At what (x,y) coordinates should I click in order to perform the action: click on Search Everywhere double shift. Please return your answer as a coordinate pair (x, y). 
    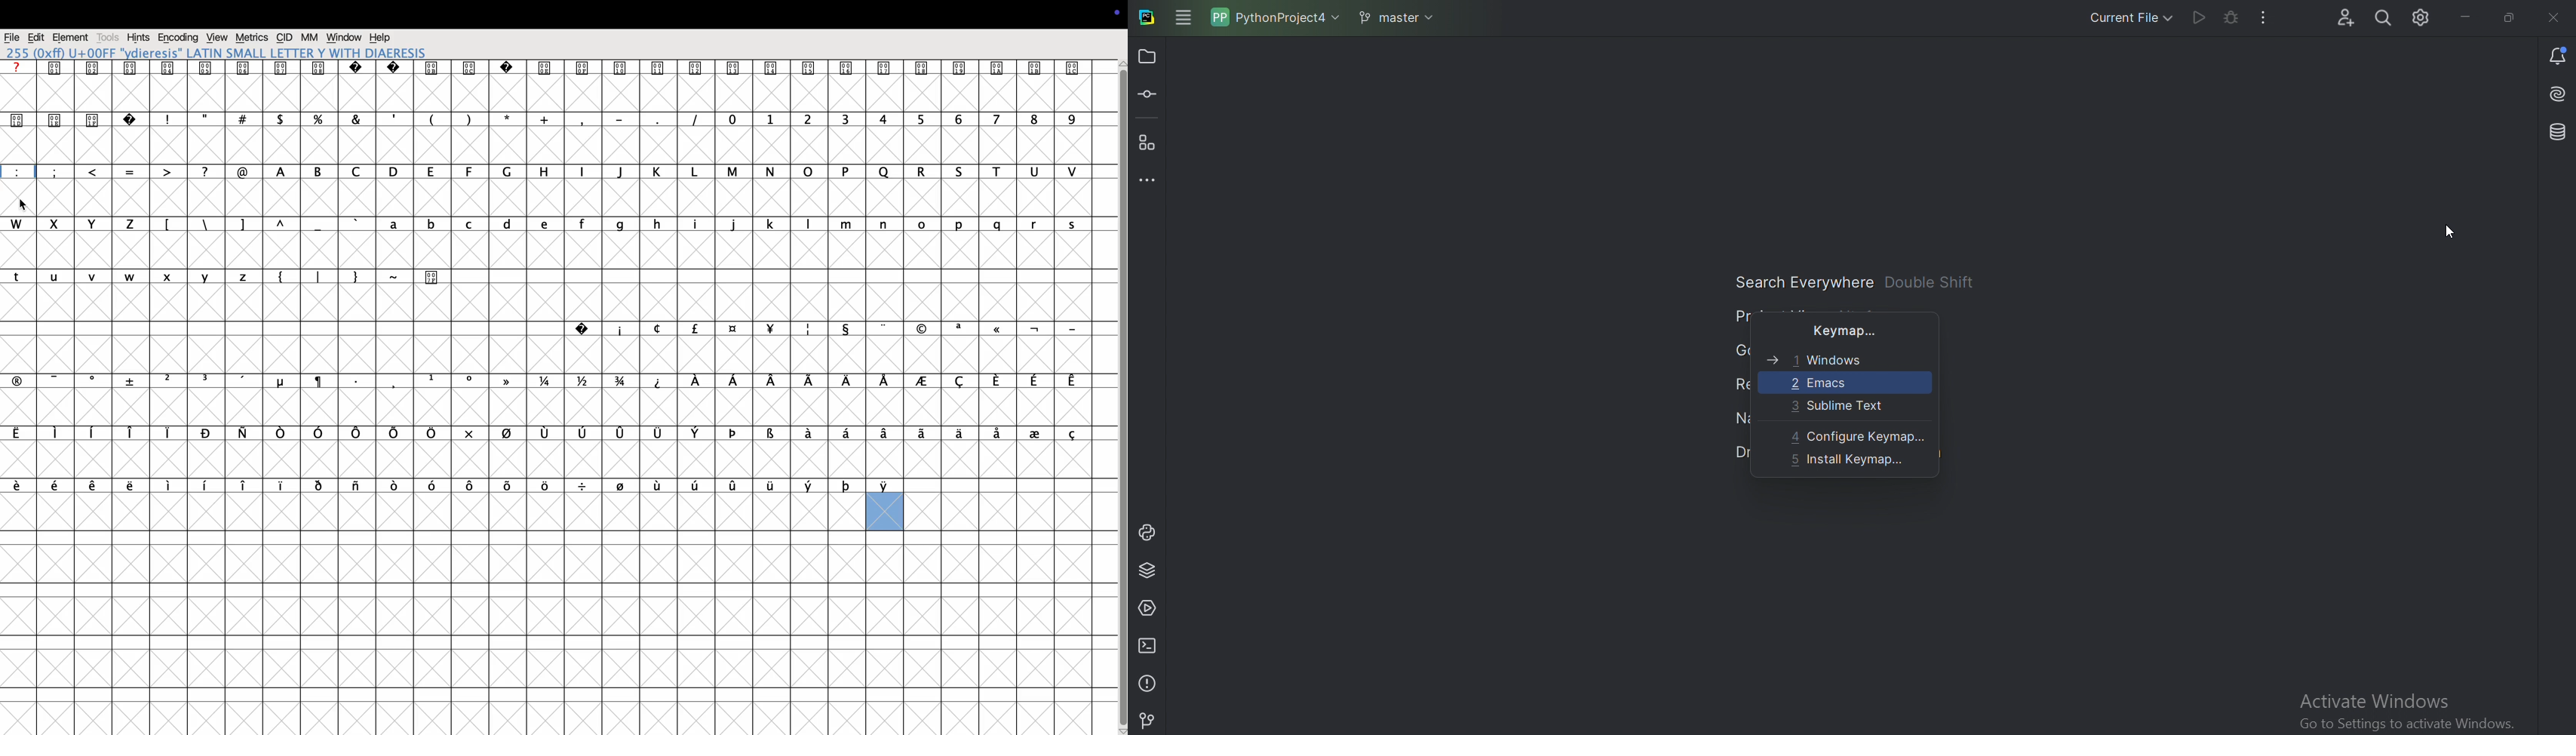
    Looking at the image, I should click on (1851, 278).